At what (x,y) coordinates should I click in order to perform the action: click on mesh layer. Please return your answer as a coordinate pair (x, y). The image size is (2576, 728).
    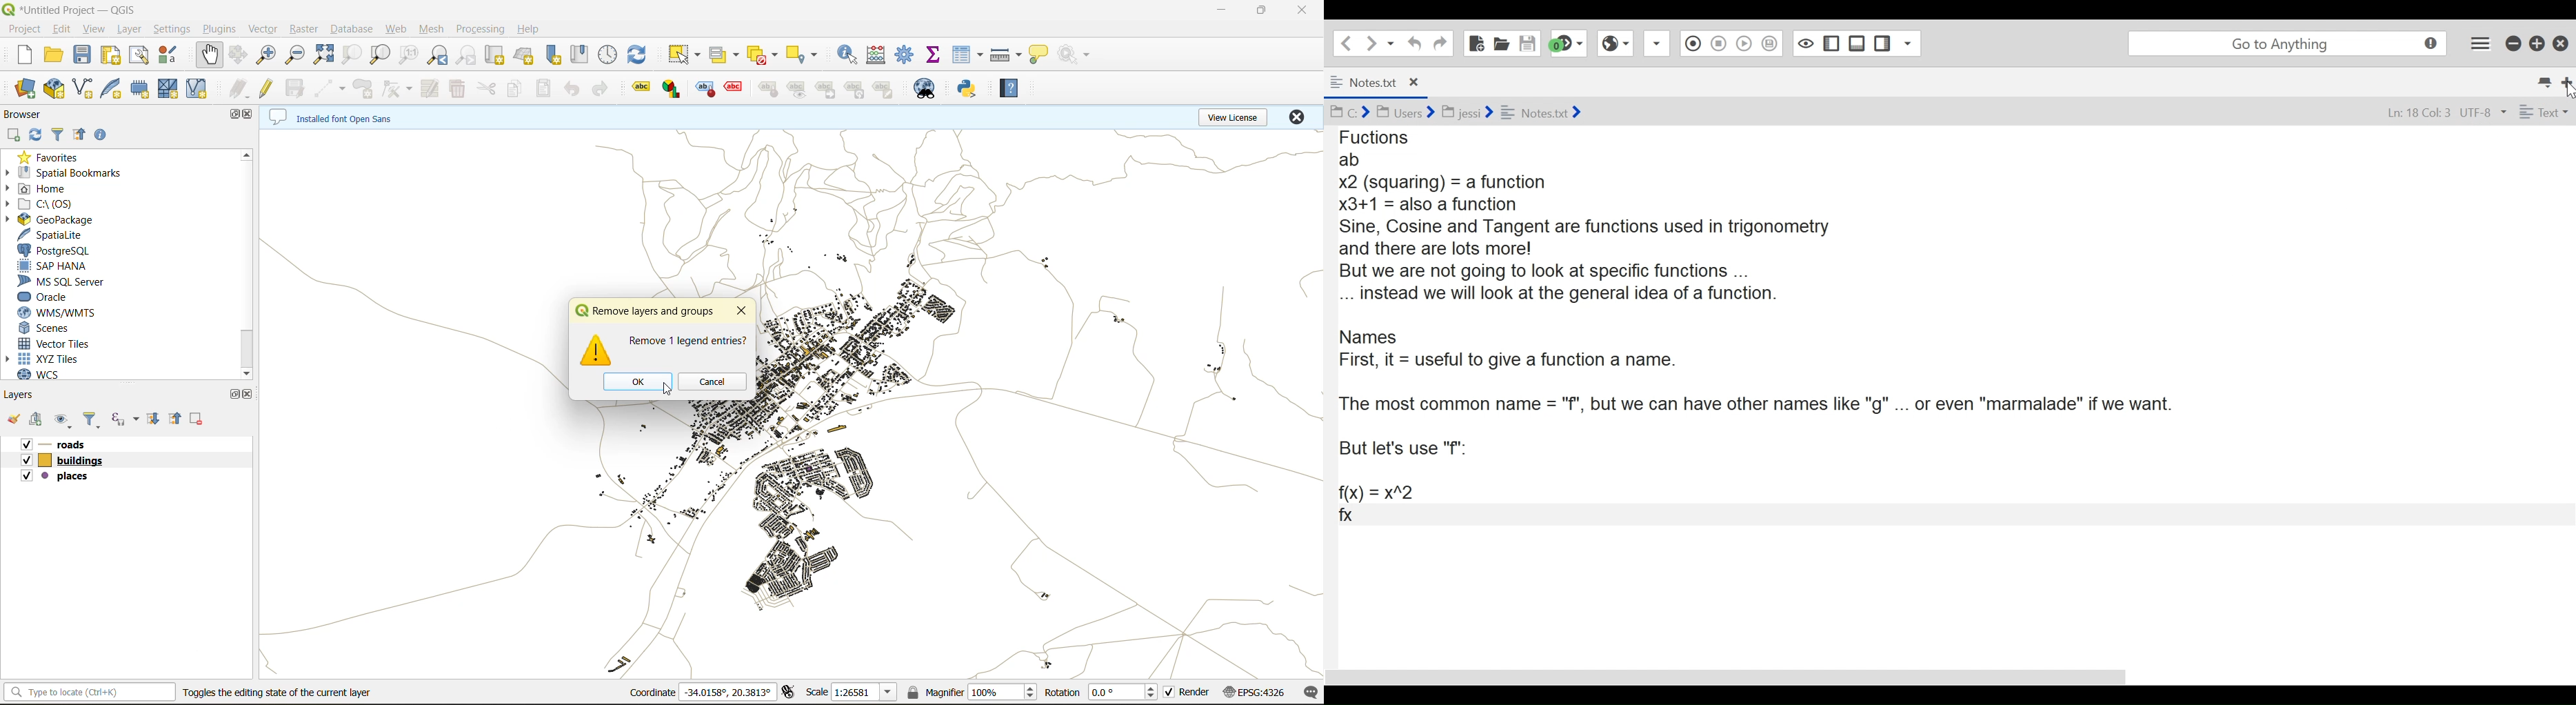
    Looking at the image, I should click on (168, 90).